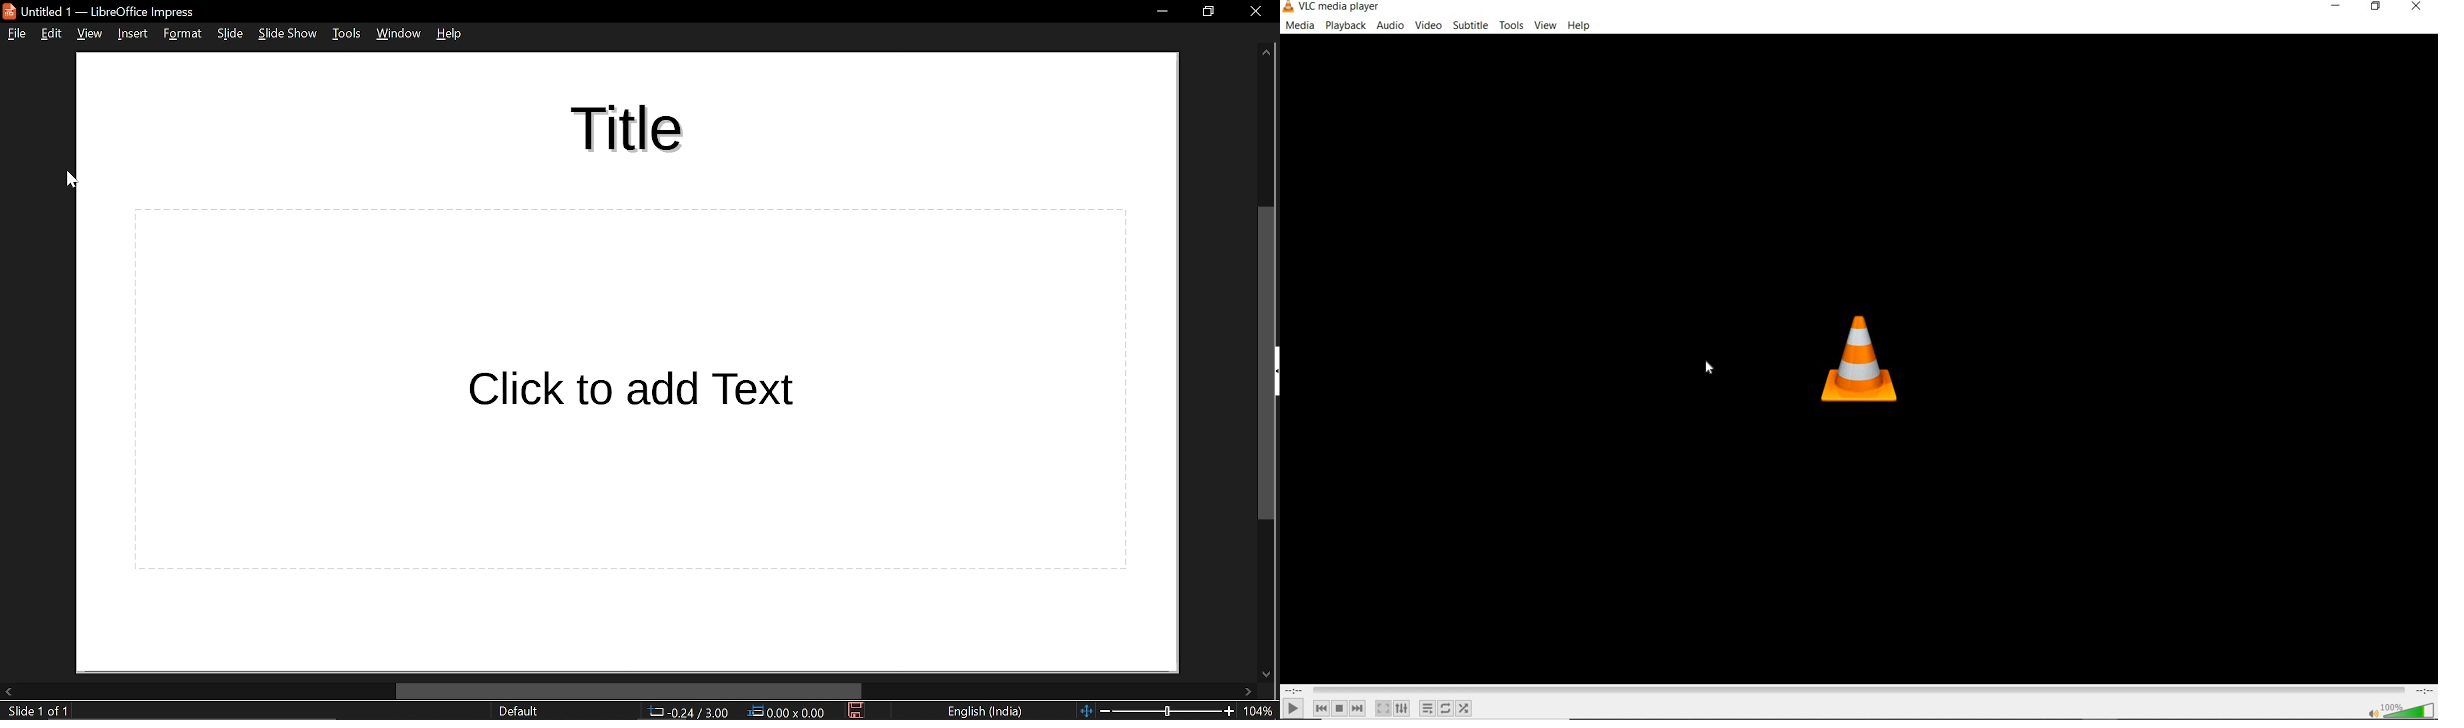  What do you see at coordinates (791, 712) in the screenshot?
I see `dimension` at bounding box center [791, 712].